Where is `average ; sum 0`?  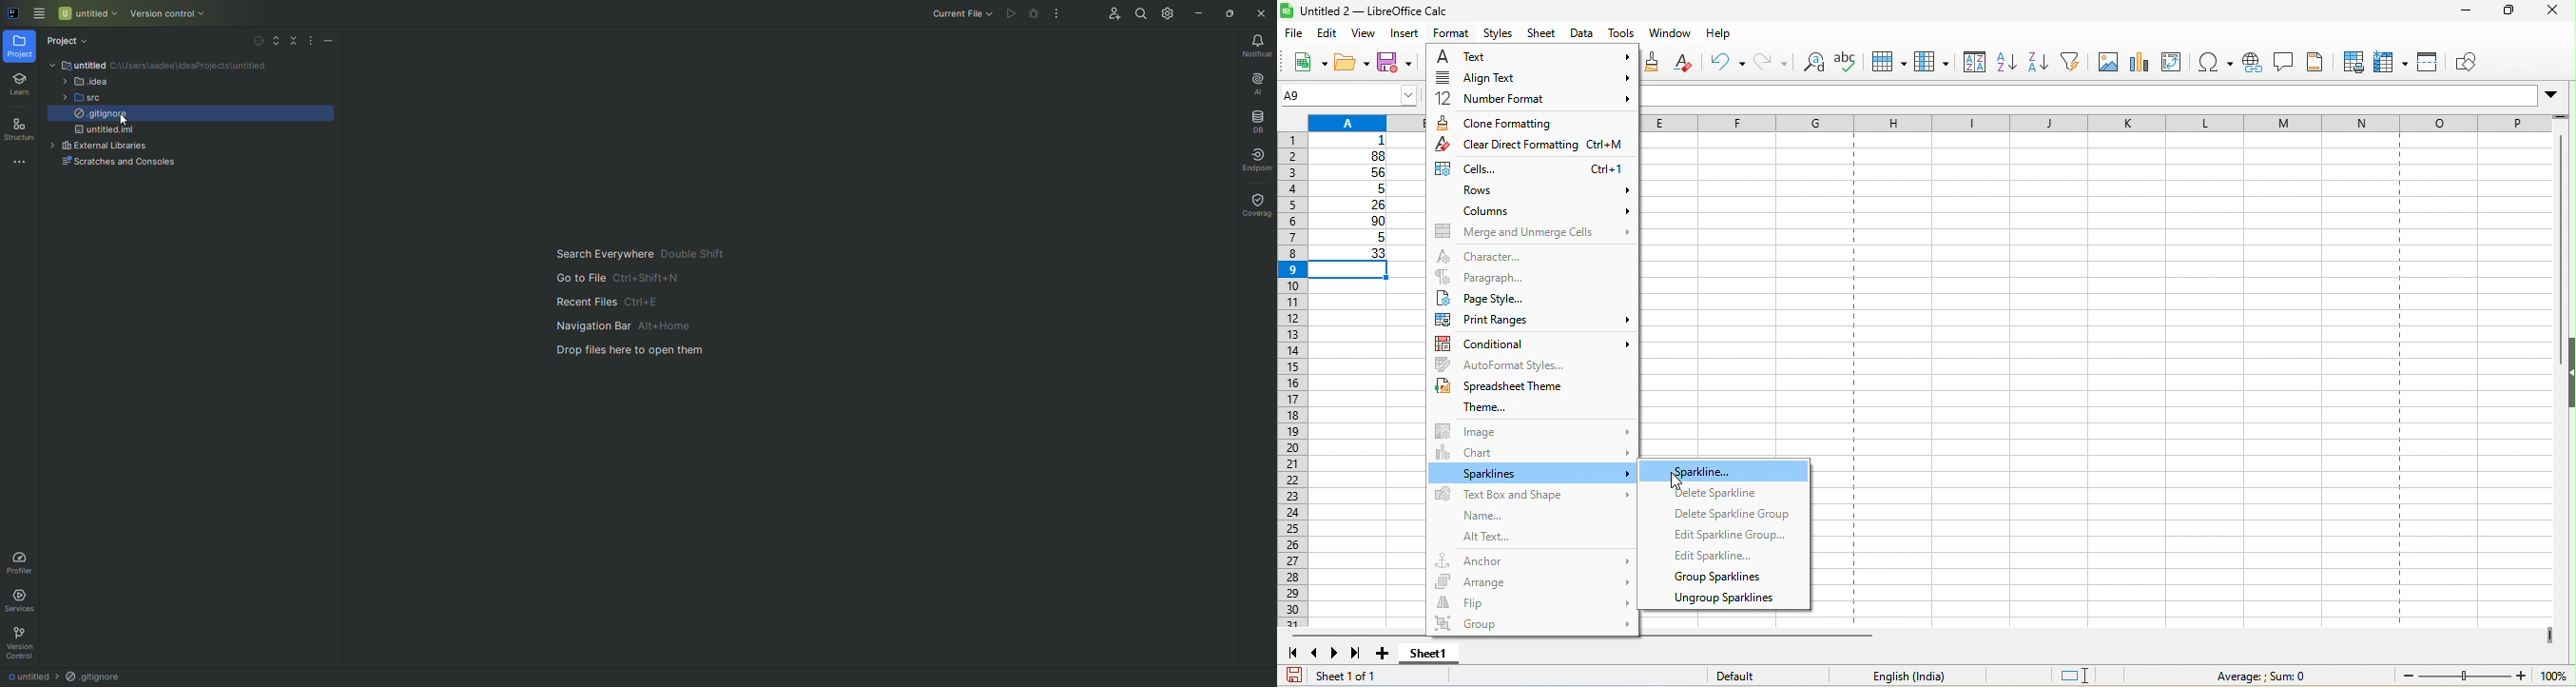 average ; sum 0 is located at coordinates (2252, 676).